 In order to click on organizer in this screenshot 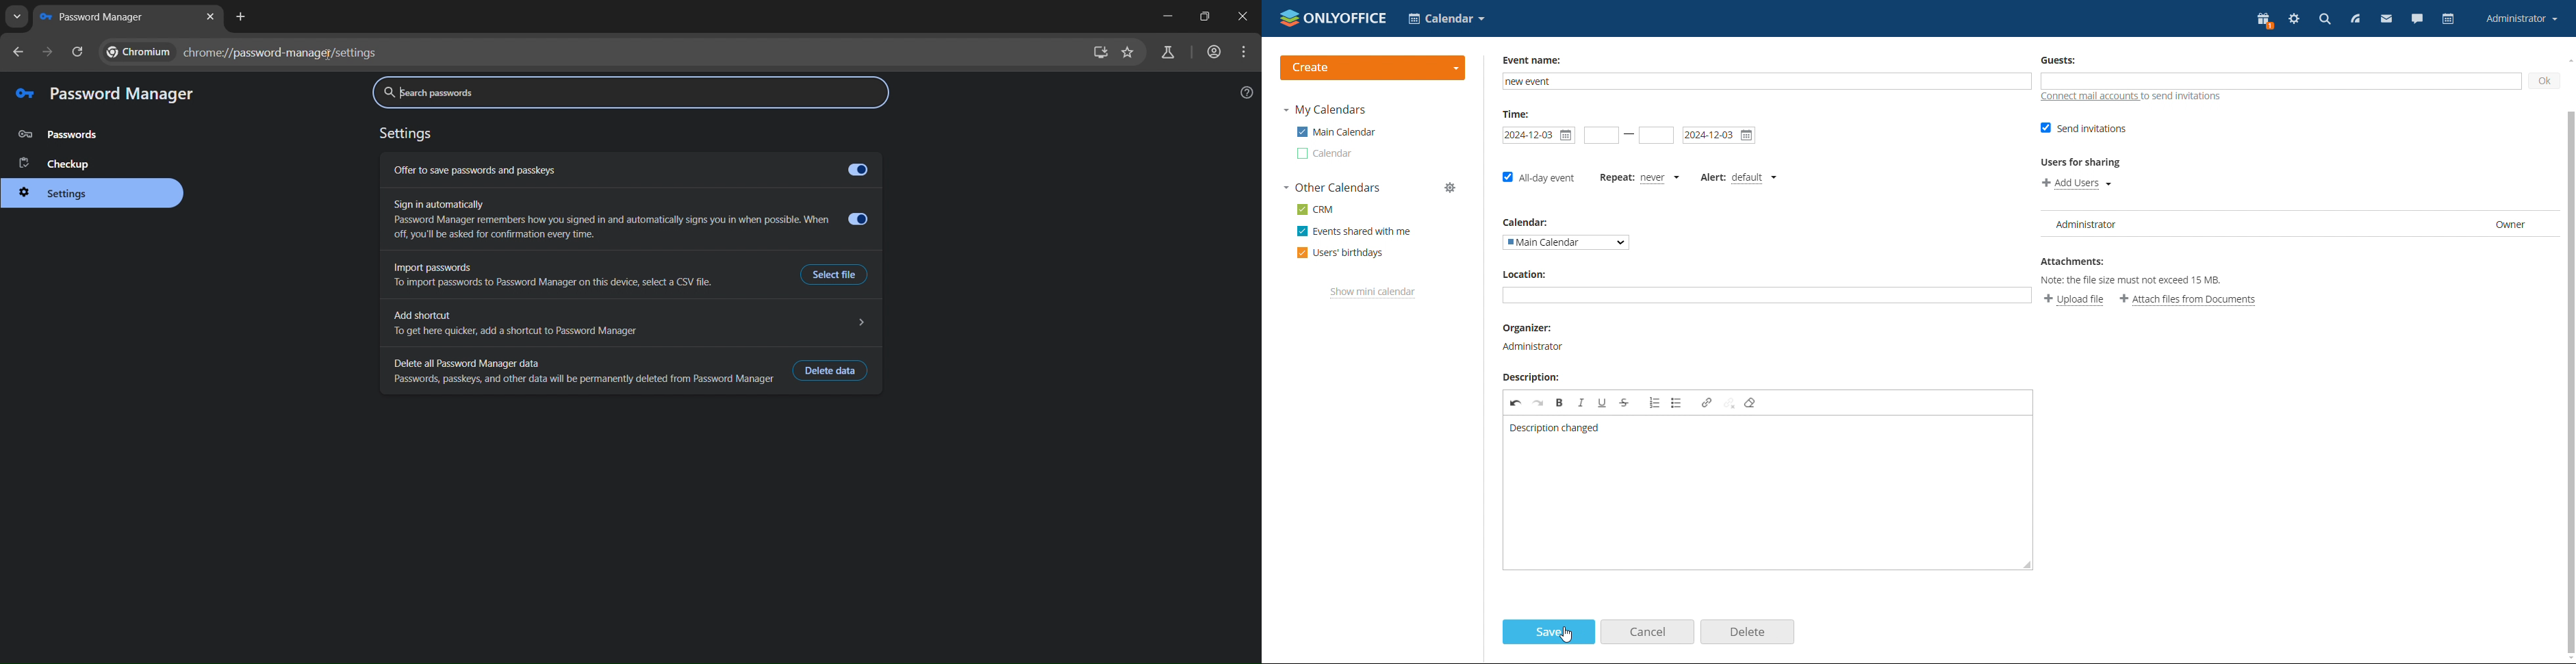, I will do `click(1532, 348)`.